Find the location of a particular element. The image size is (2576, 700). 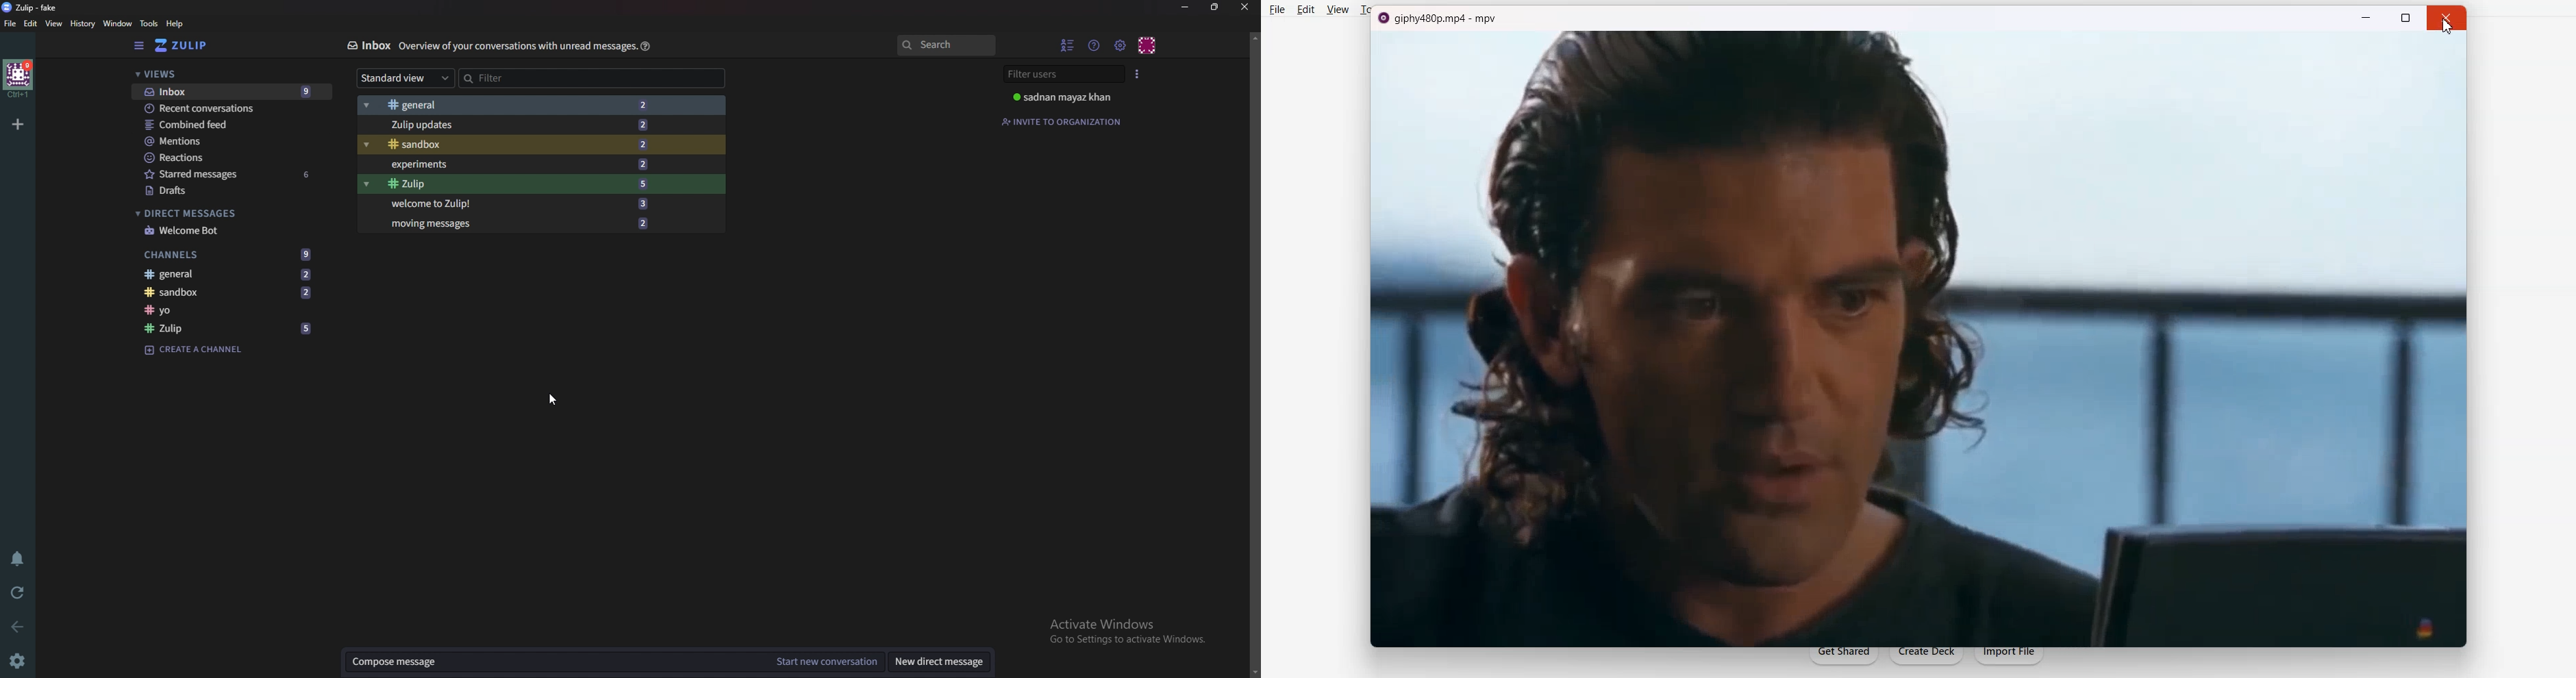

mentions is located at coordinates (218, 141).